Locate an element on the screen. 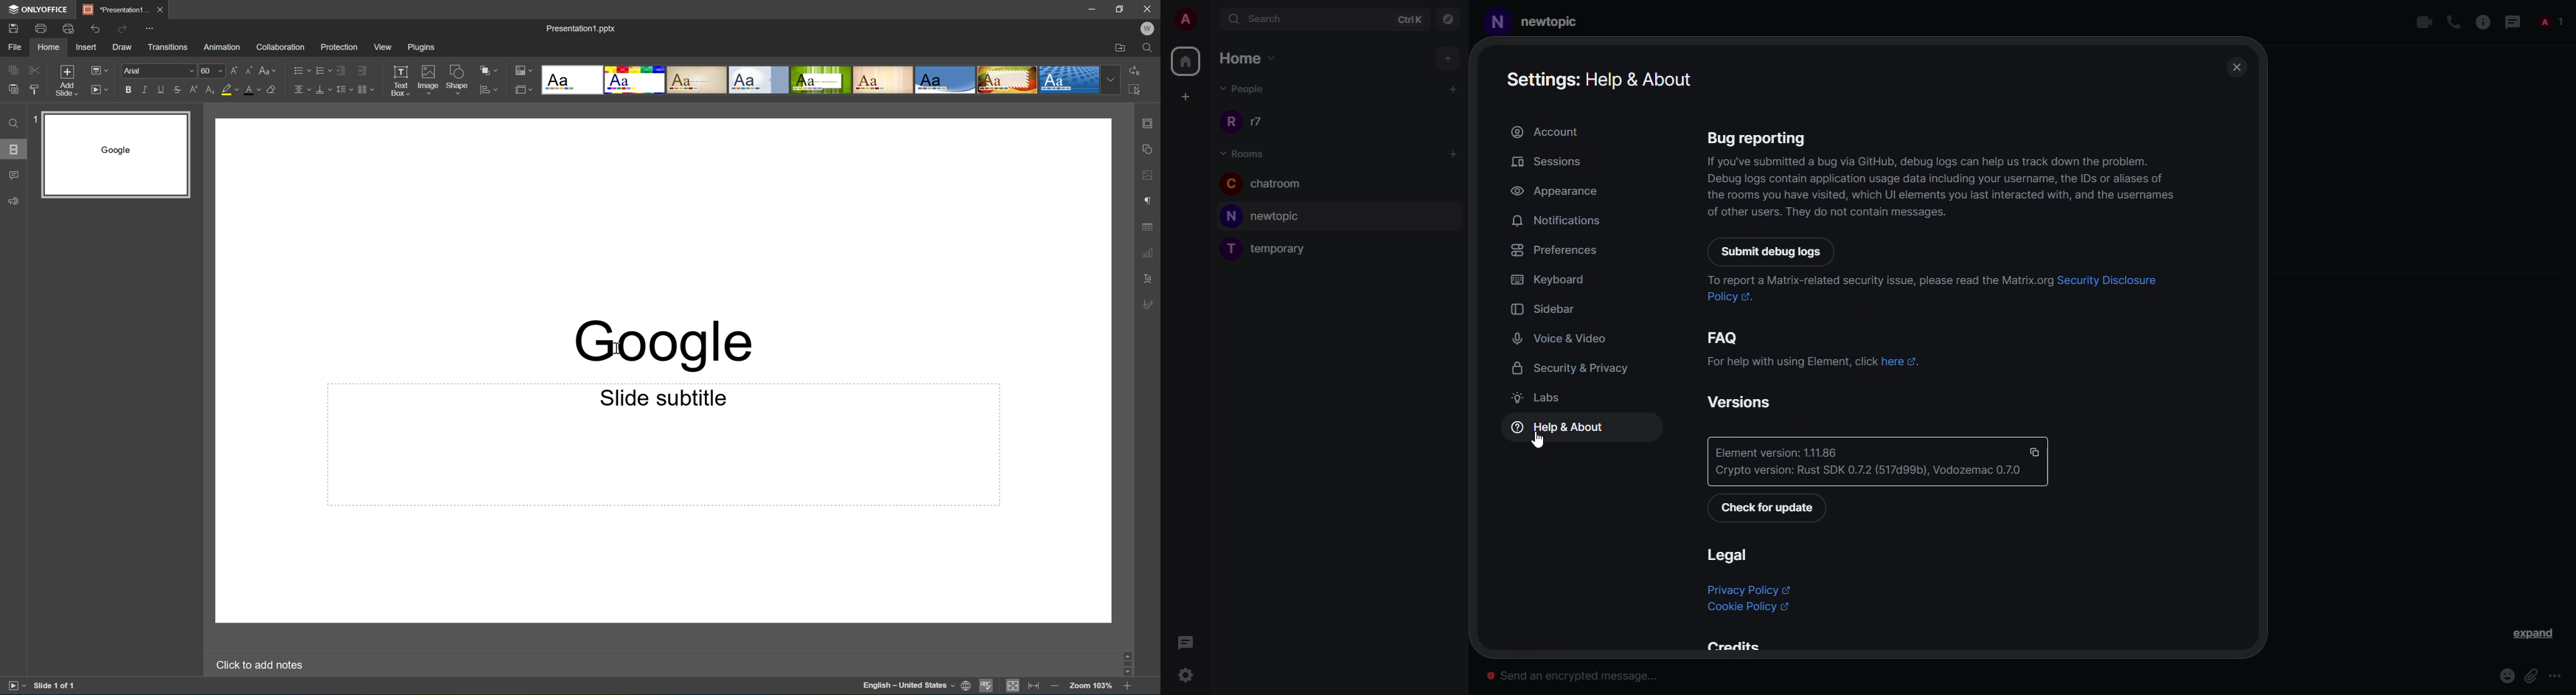  Blank is located at coordinates (571, 79).